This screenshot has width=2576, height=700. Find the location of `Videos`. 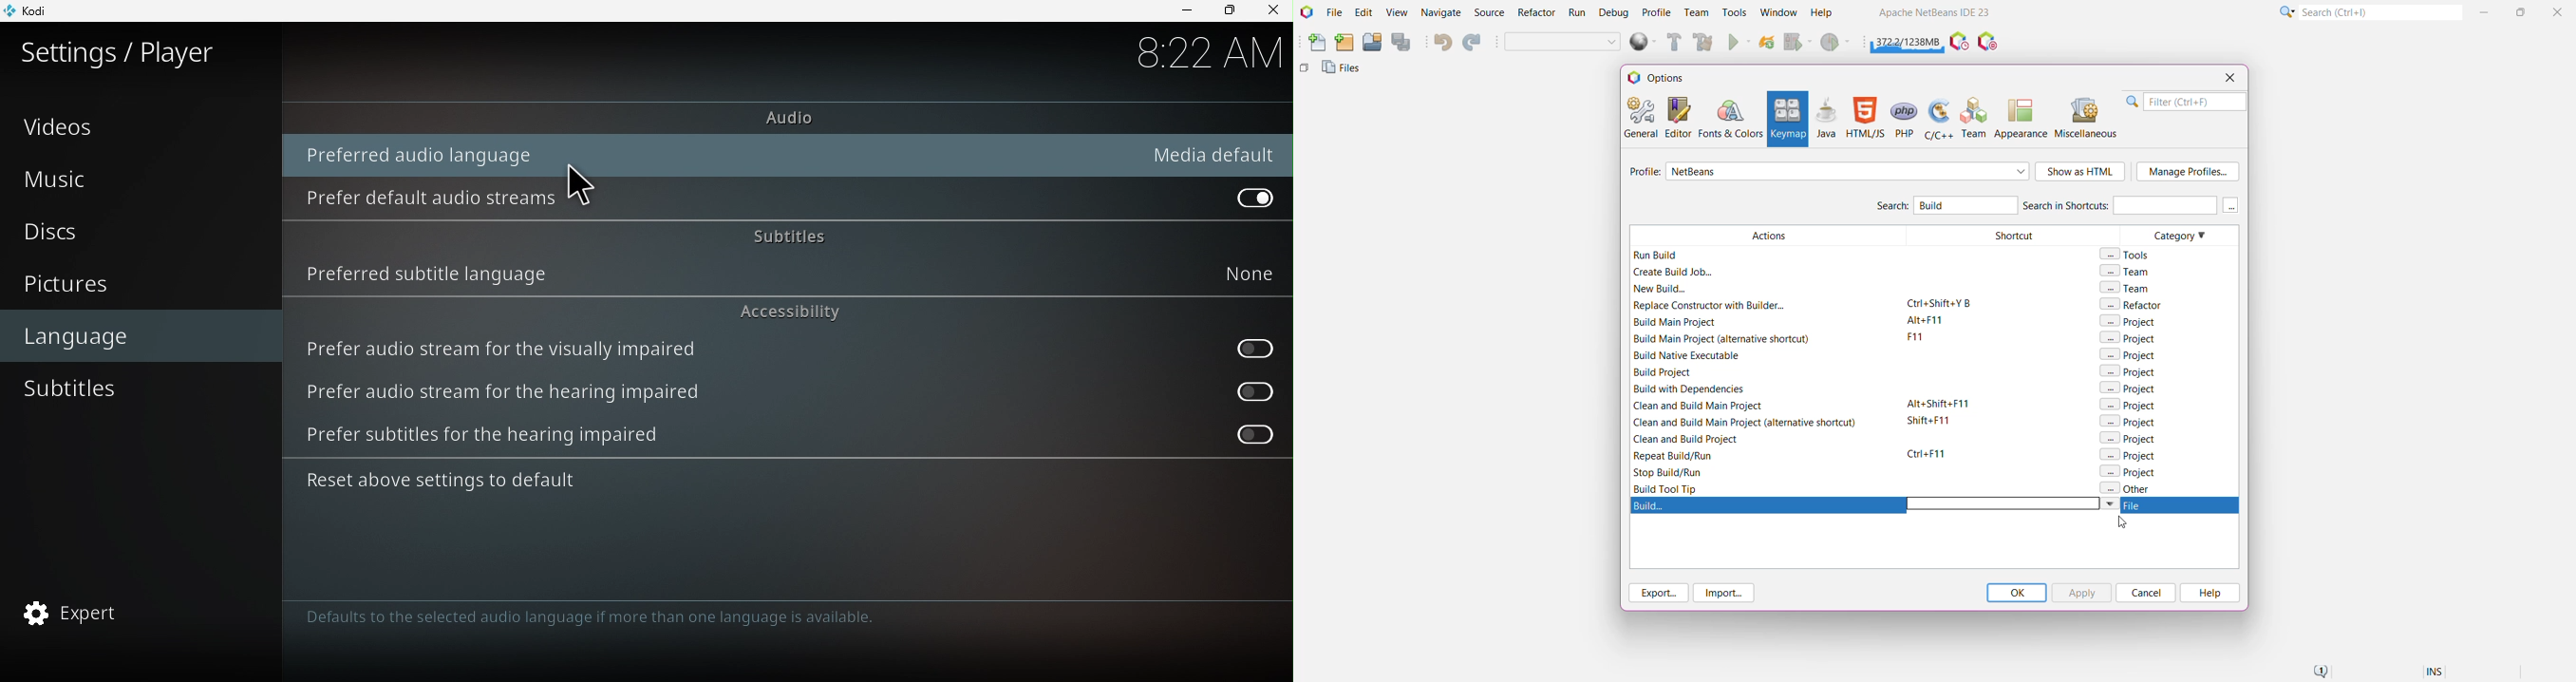

Videos is located at coordinates (141, 125).